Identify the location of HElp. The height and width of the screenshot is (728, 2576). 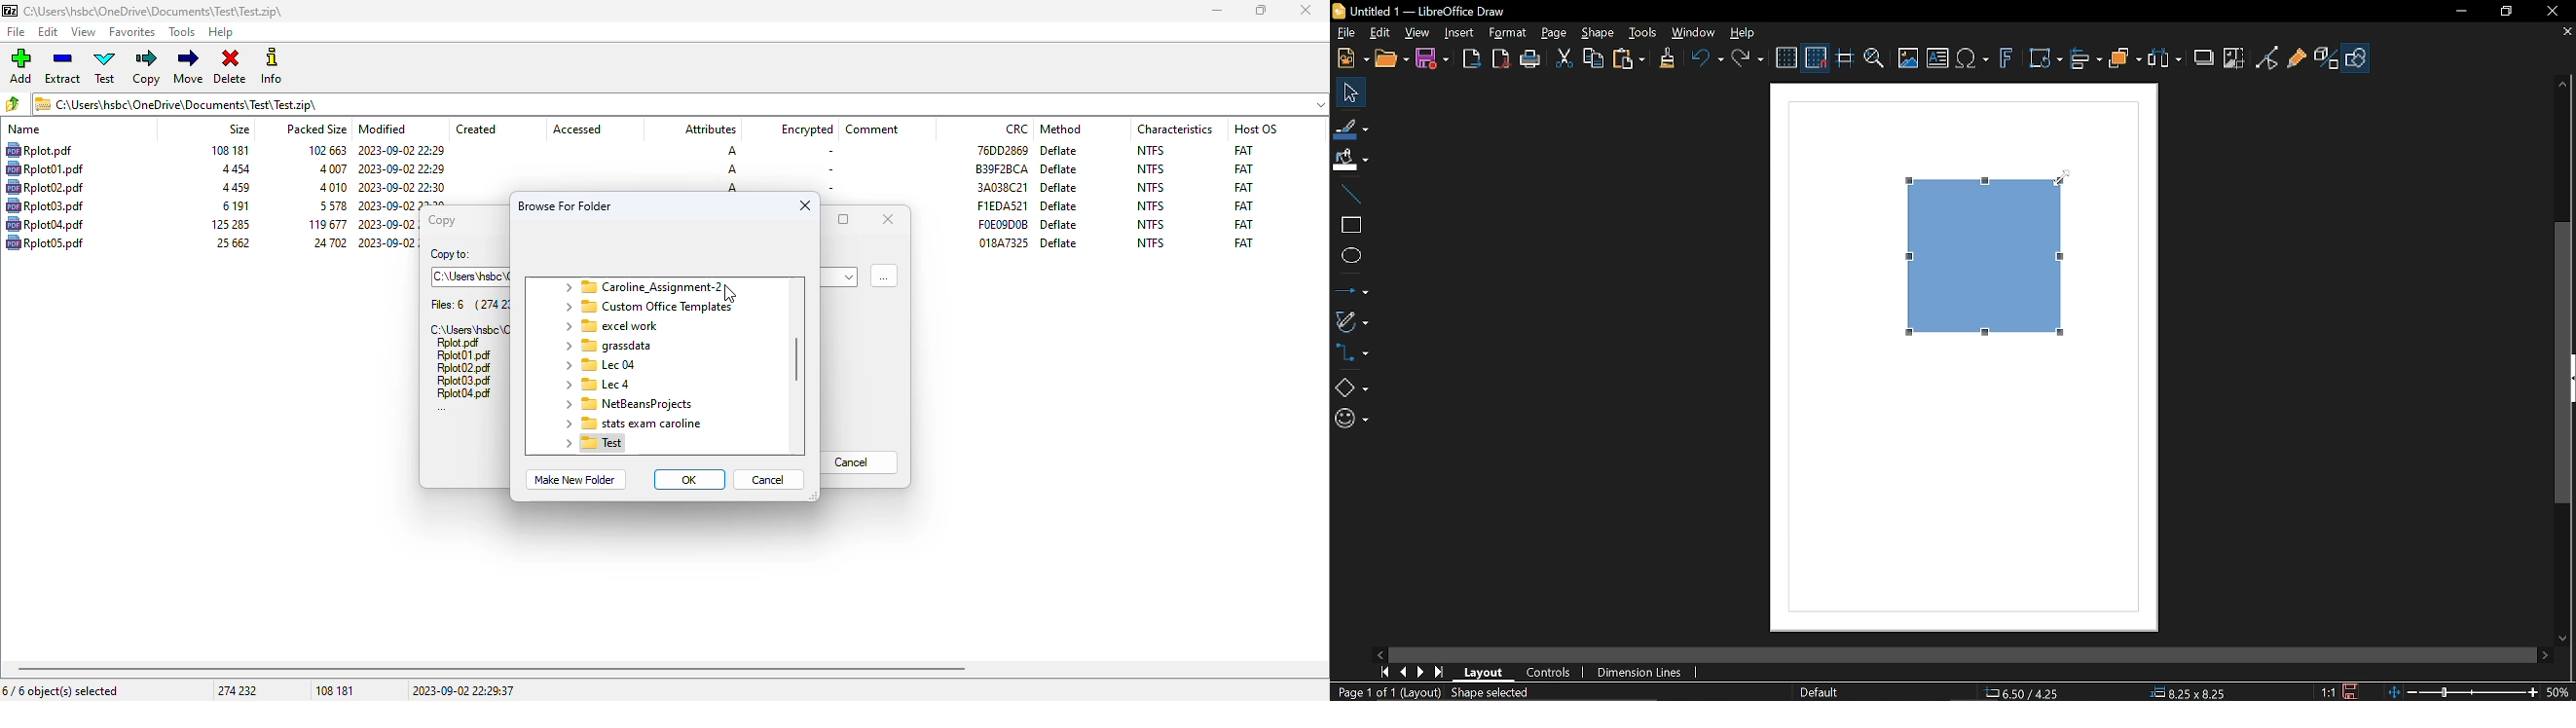
(1746, 35).